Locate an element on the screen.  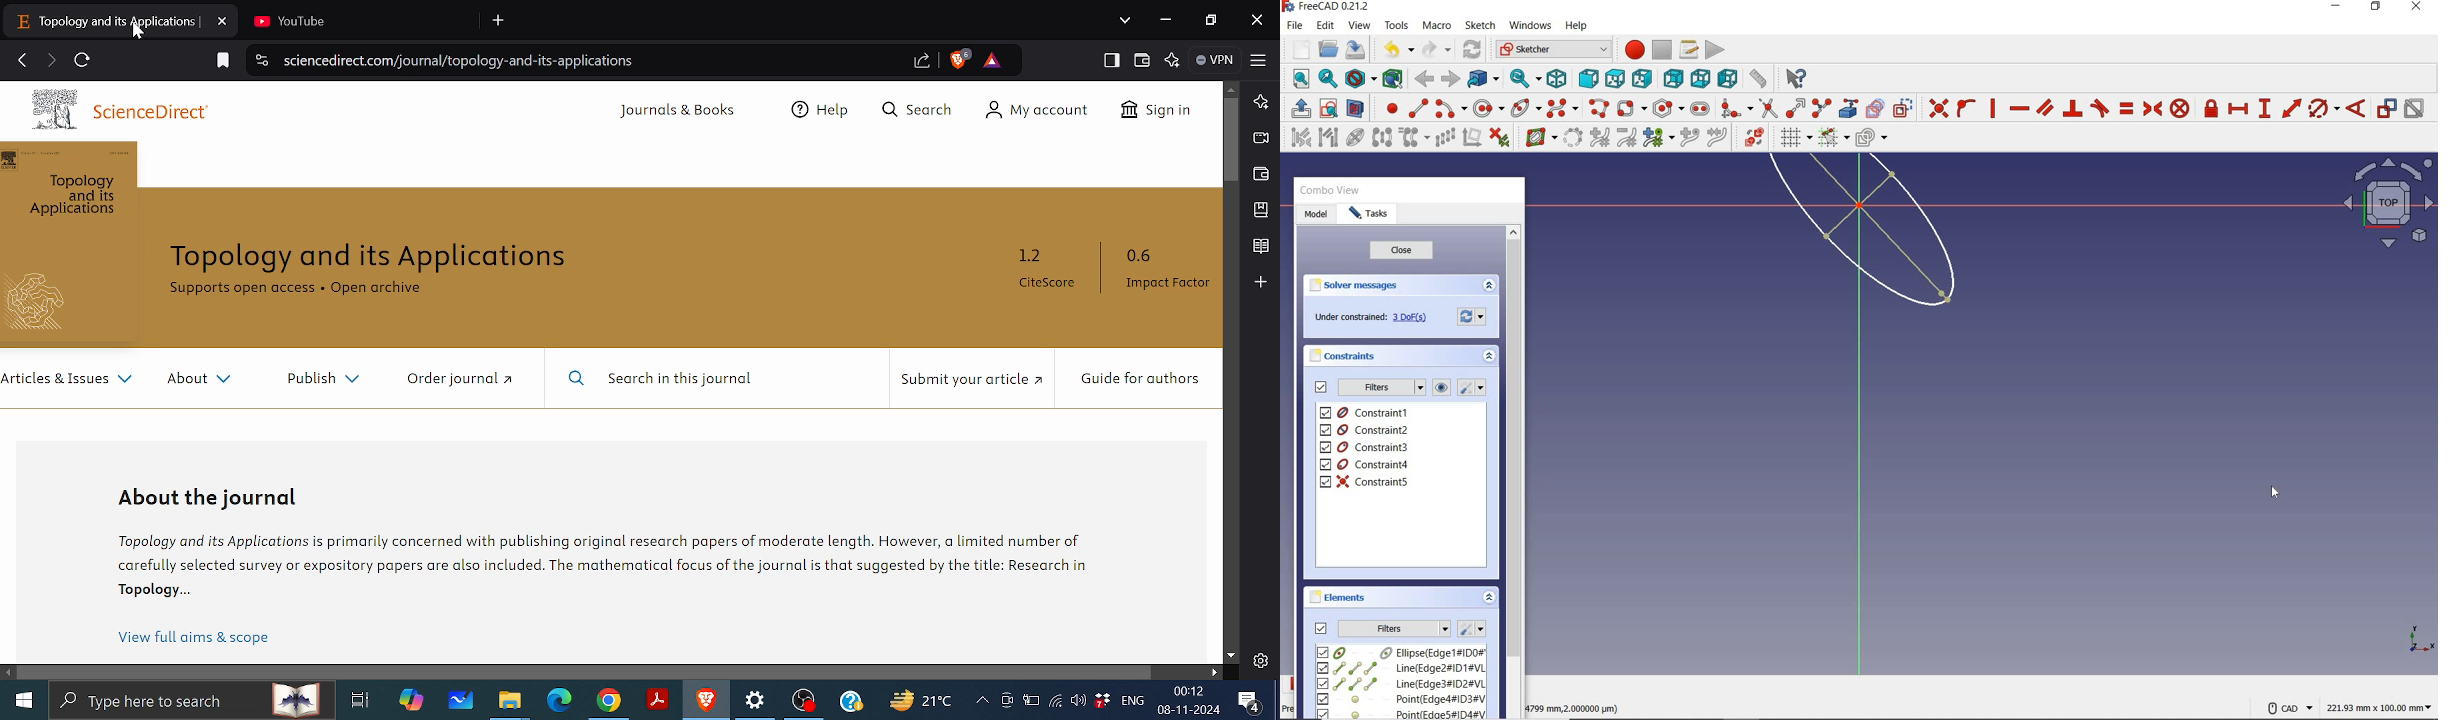
constrain vertical distance is located at coordinates (2264, 108).